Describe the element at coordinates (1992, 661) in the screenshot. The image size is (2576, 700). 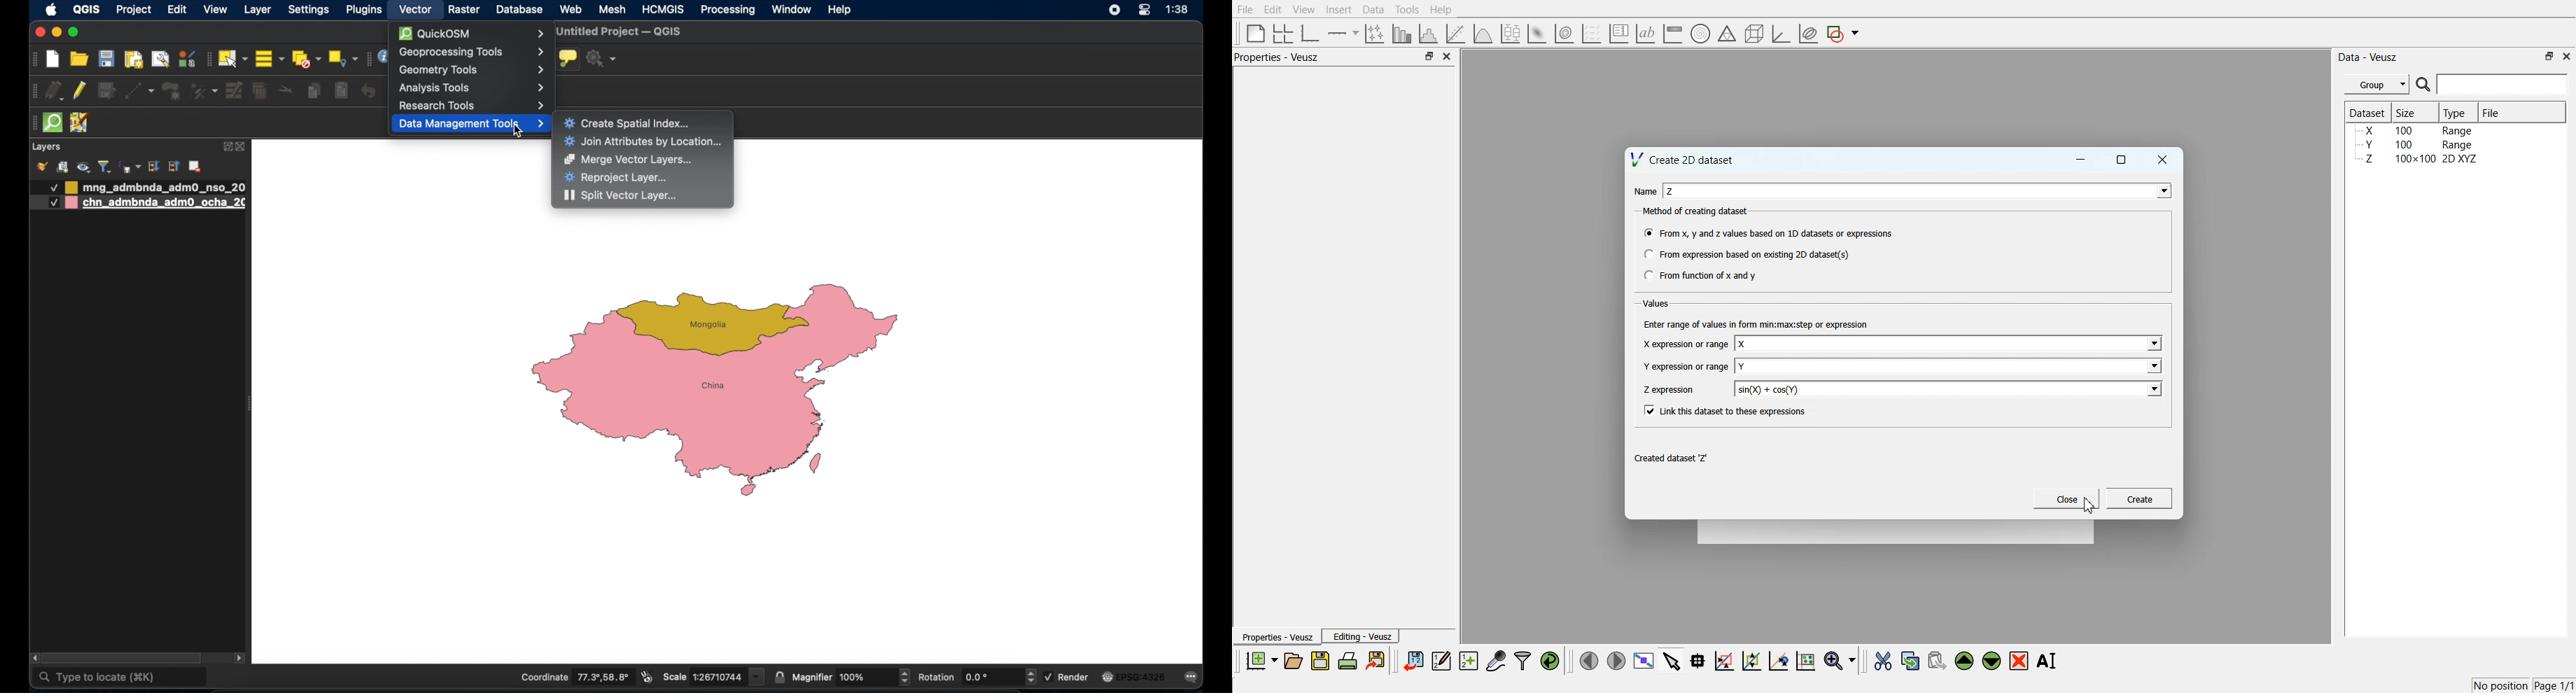
I see `Move down the selected widget` at that location.